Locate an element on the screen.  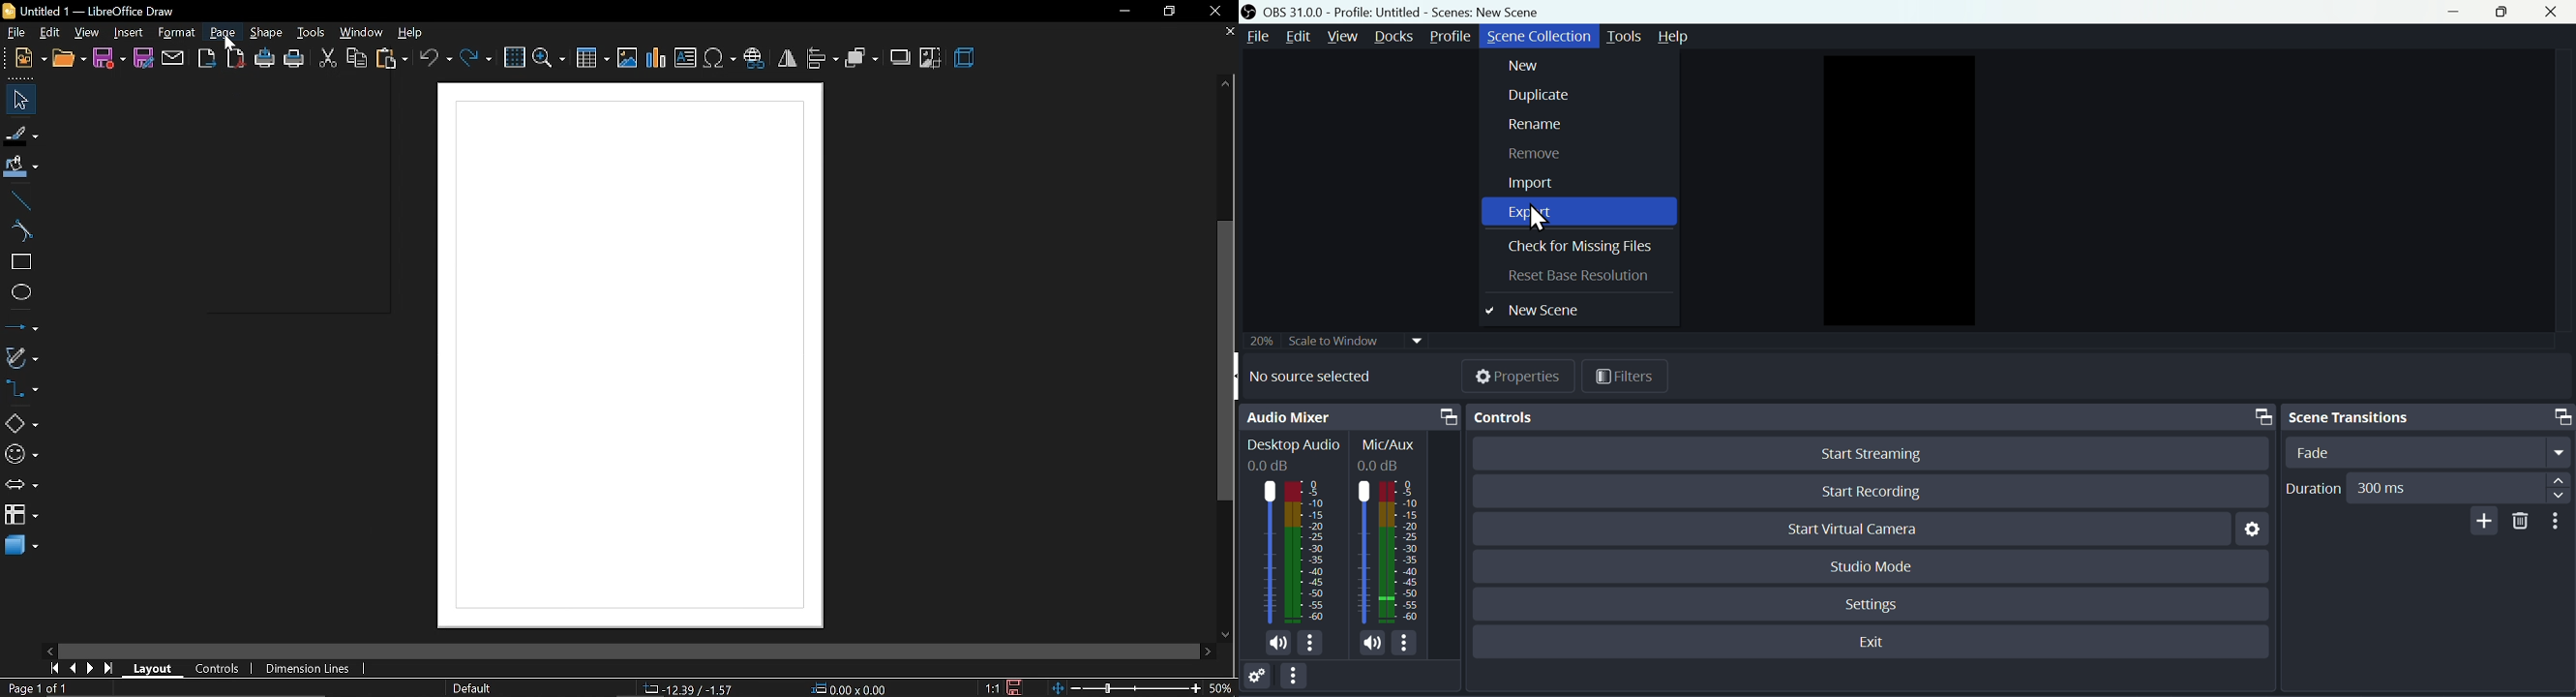
Durations is located at coordinates (2427, 487).